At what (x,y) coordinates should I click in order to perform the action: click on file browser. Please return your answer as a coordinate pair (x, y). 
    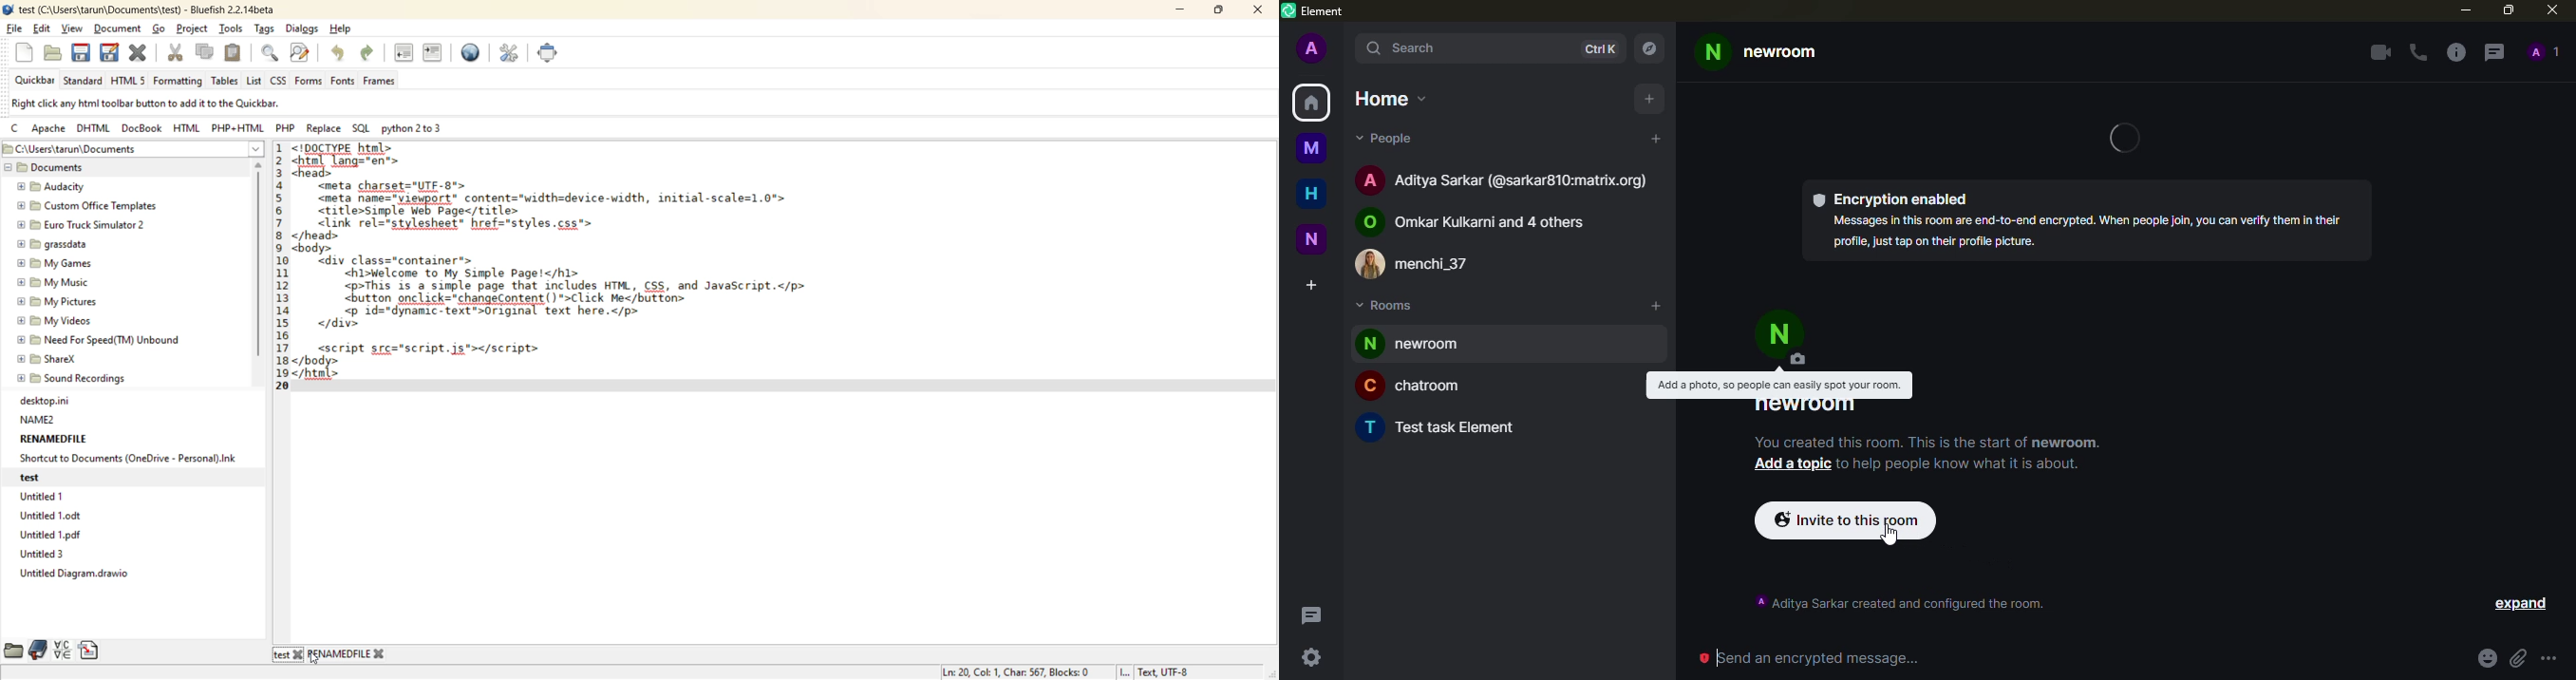
    Looking at the image, I should click on (15, 652).